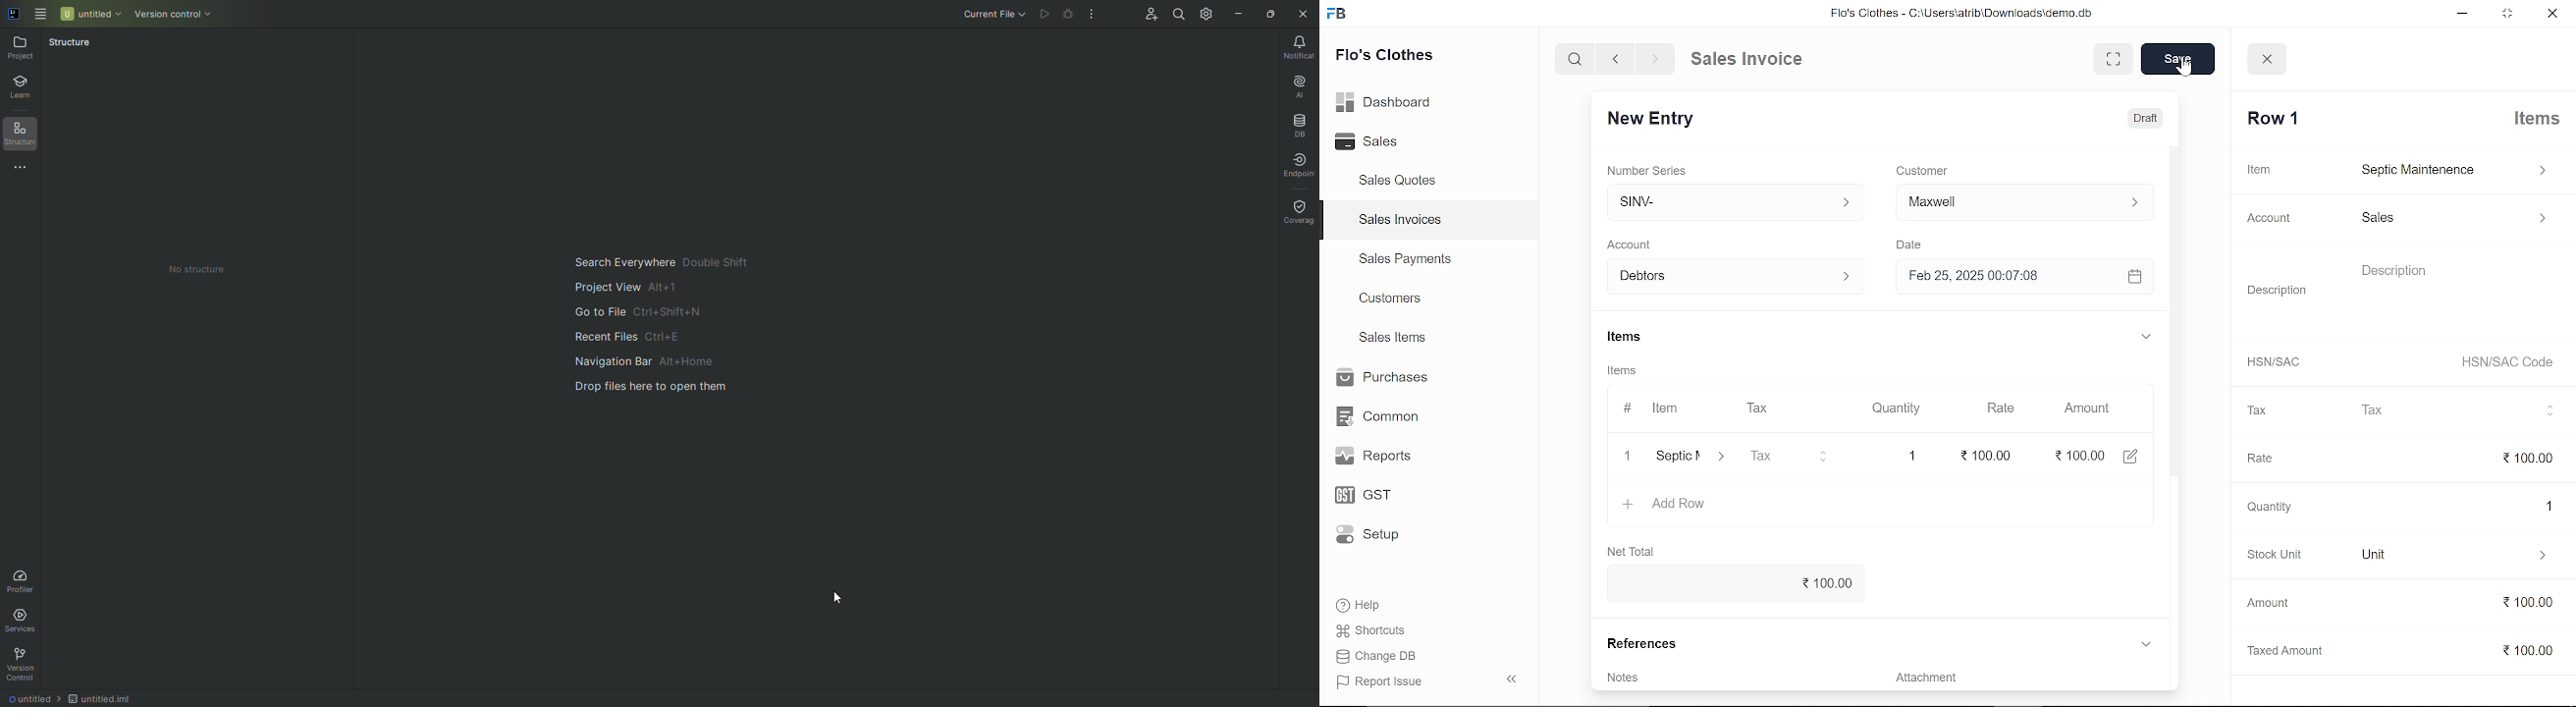 The width and height of the screenshot is (2576, 728). I want to click on frappe books logo, so click(1339, 17).